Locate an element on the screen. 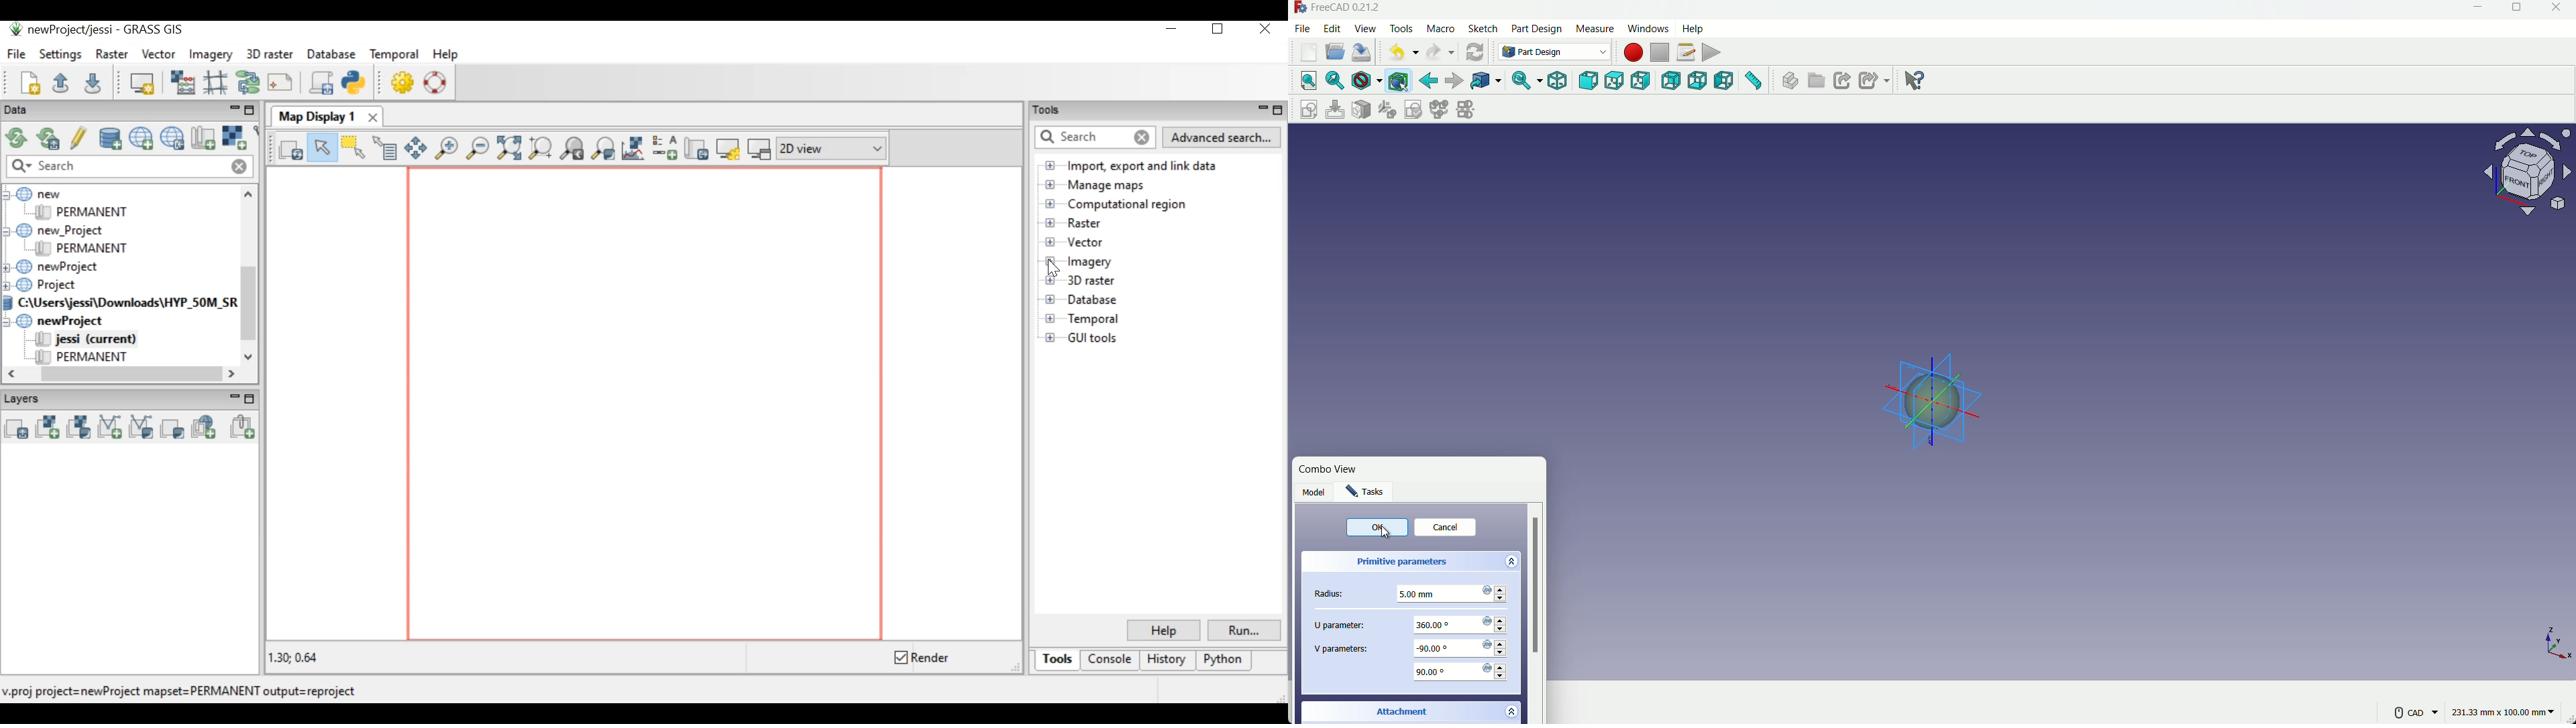 This screenshot has height=728, width=2576. more settings is located at coordinates (2417, 713).